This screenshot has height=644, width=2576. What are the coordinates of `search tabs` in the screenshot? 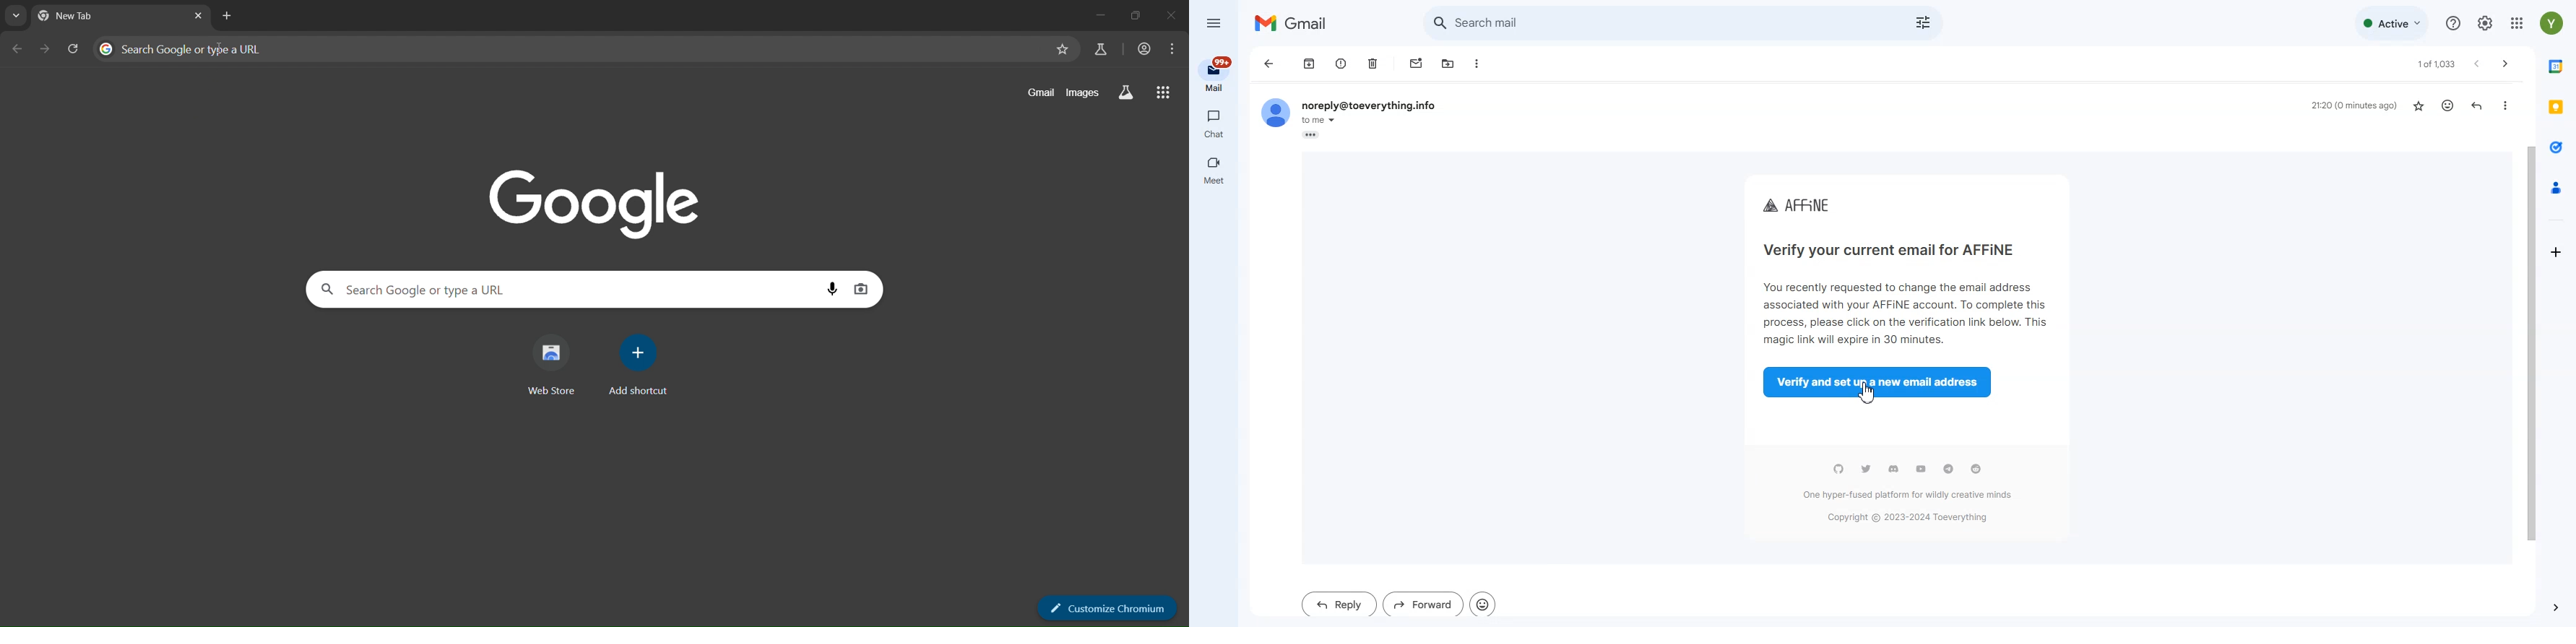 It's located at (17, 15).